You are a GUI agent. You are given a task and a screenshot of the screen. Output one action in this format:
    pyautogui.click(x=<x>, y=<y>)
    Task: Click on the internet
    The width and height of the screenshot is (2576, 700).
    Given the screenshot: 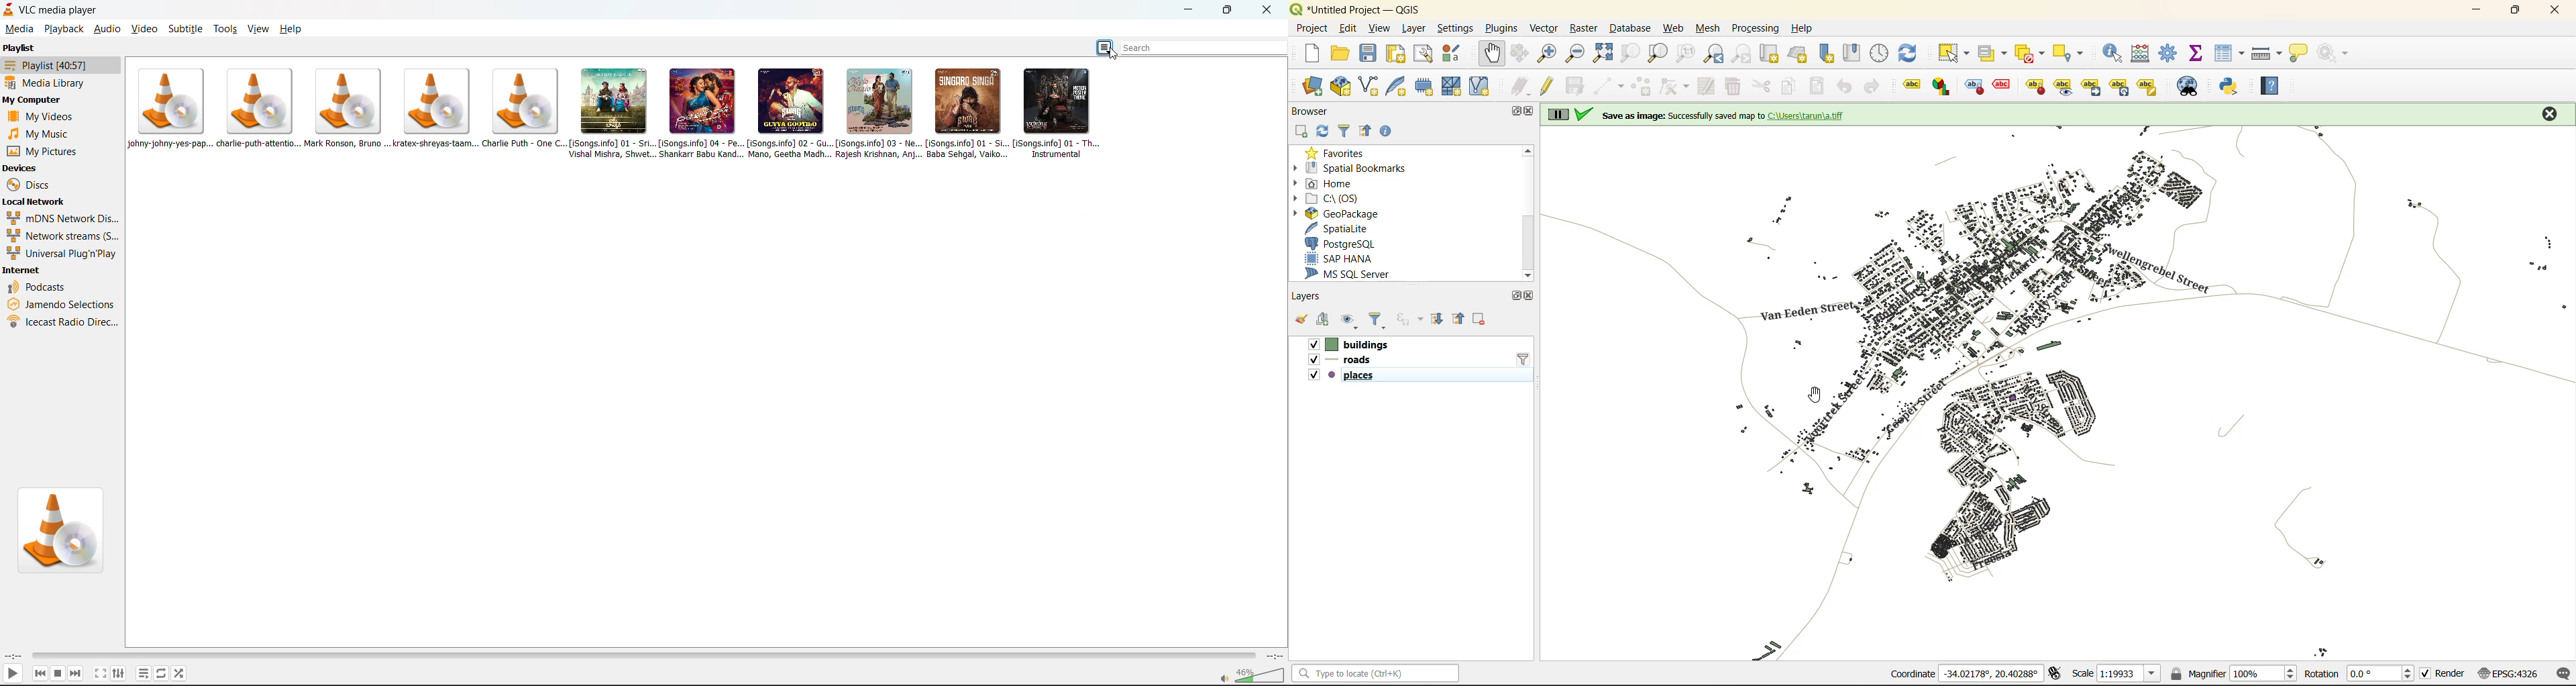 What is the action you would take?
    pyautogui.click(x=23, y=272)
    